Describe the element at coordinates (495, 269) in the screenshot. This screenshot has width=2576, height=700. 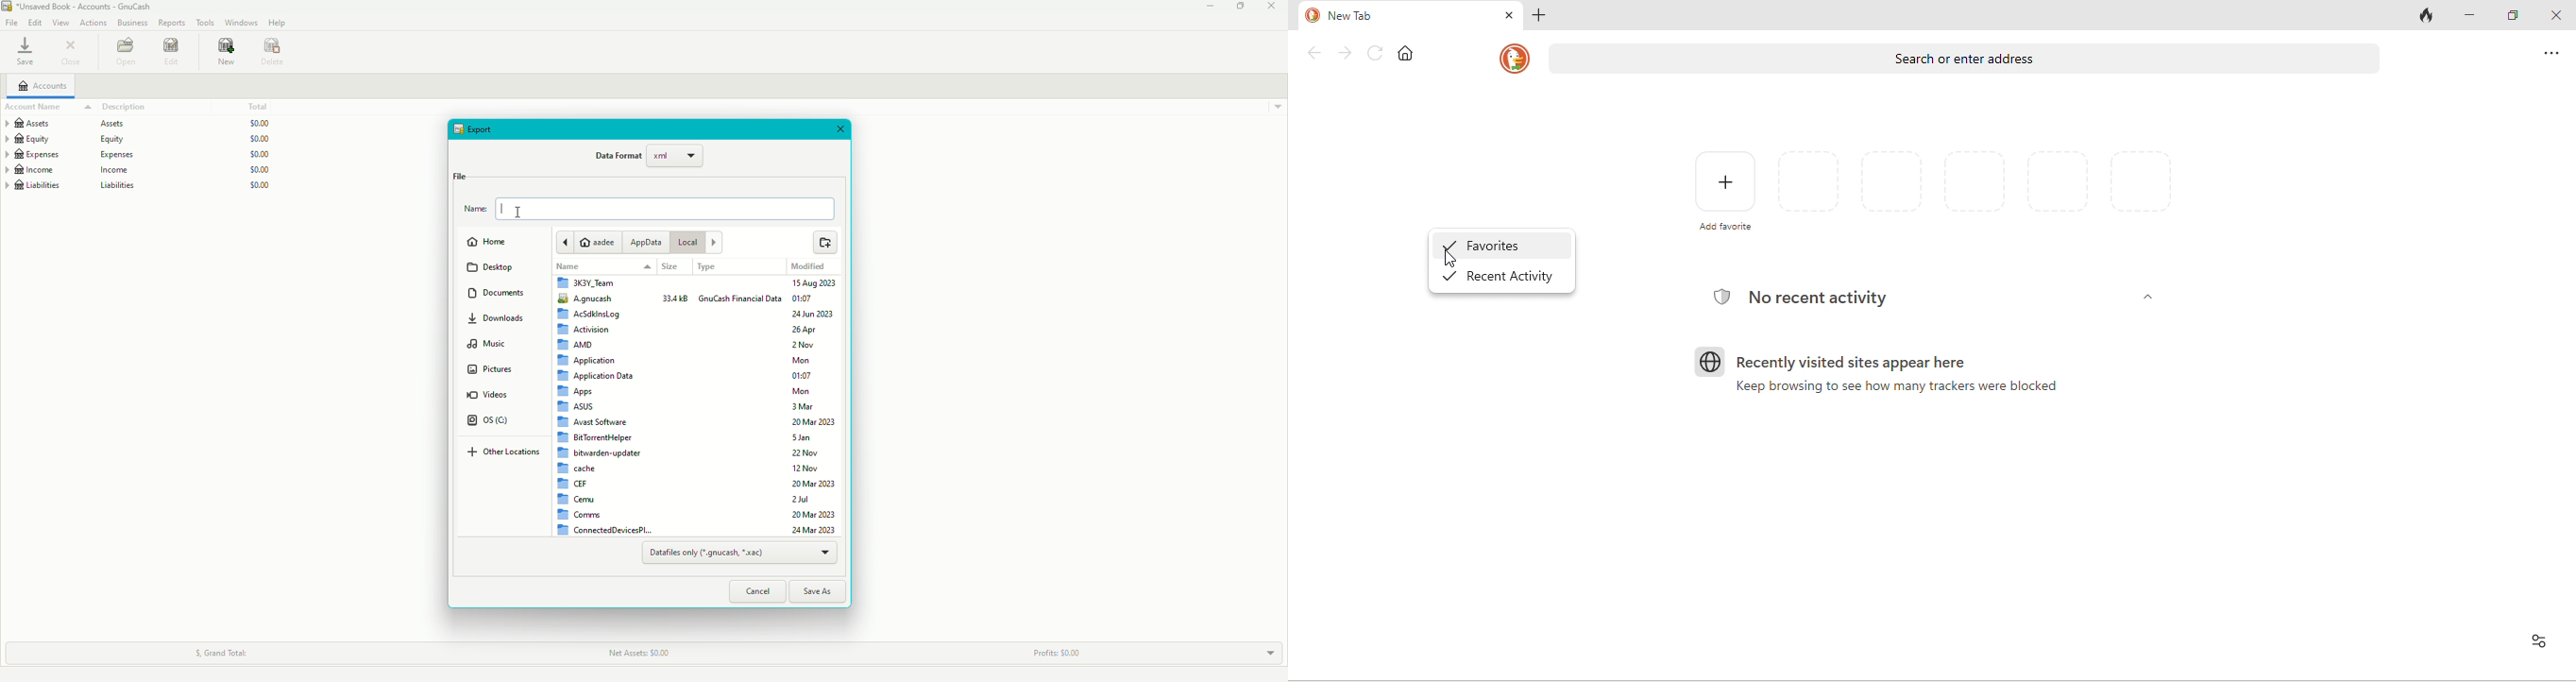
I see `Desktop` at that location.